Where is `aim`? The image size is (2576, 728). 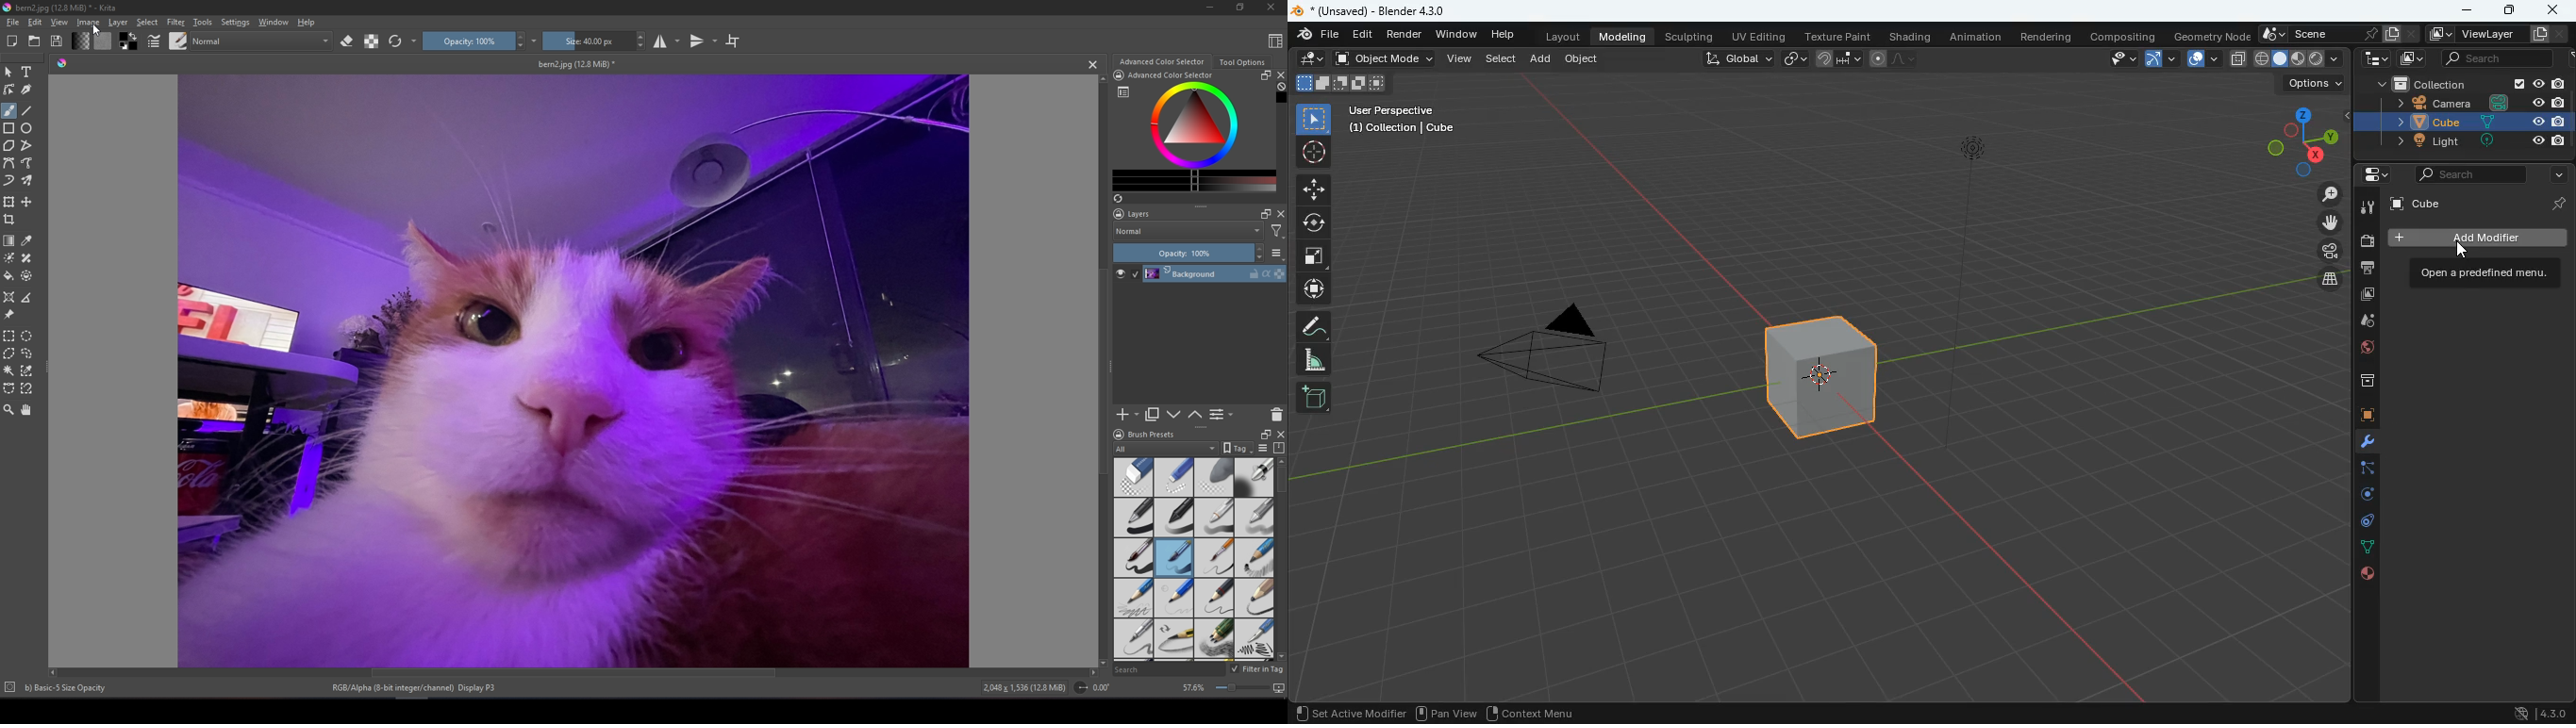
aim is located at coordinates (1313, 152).